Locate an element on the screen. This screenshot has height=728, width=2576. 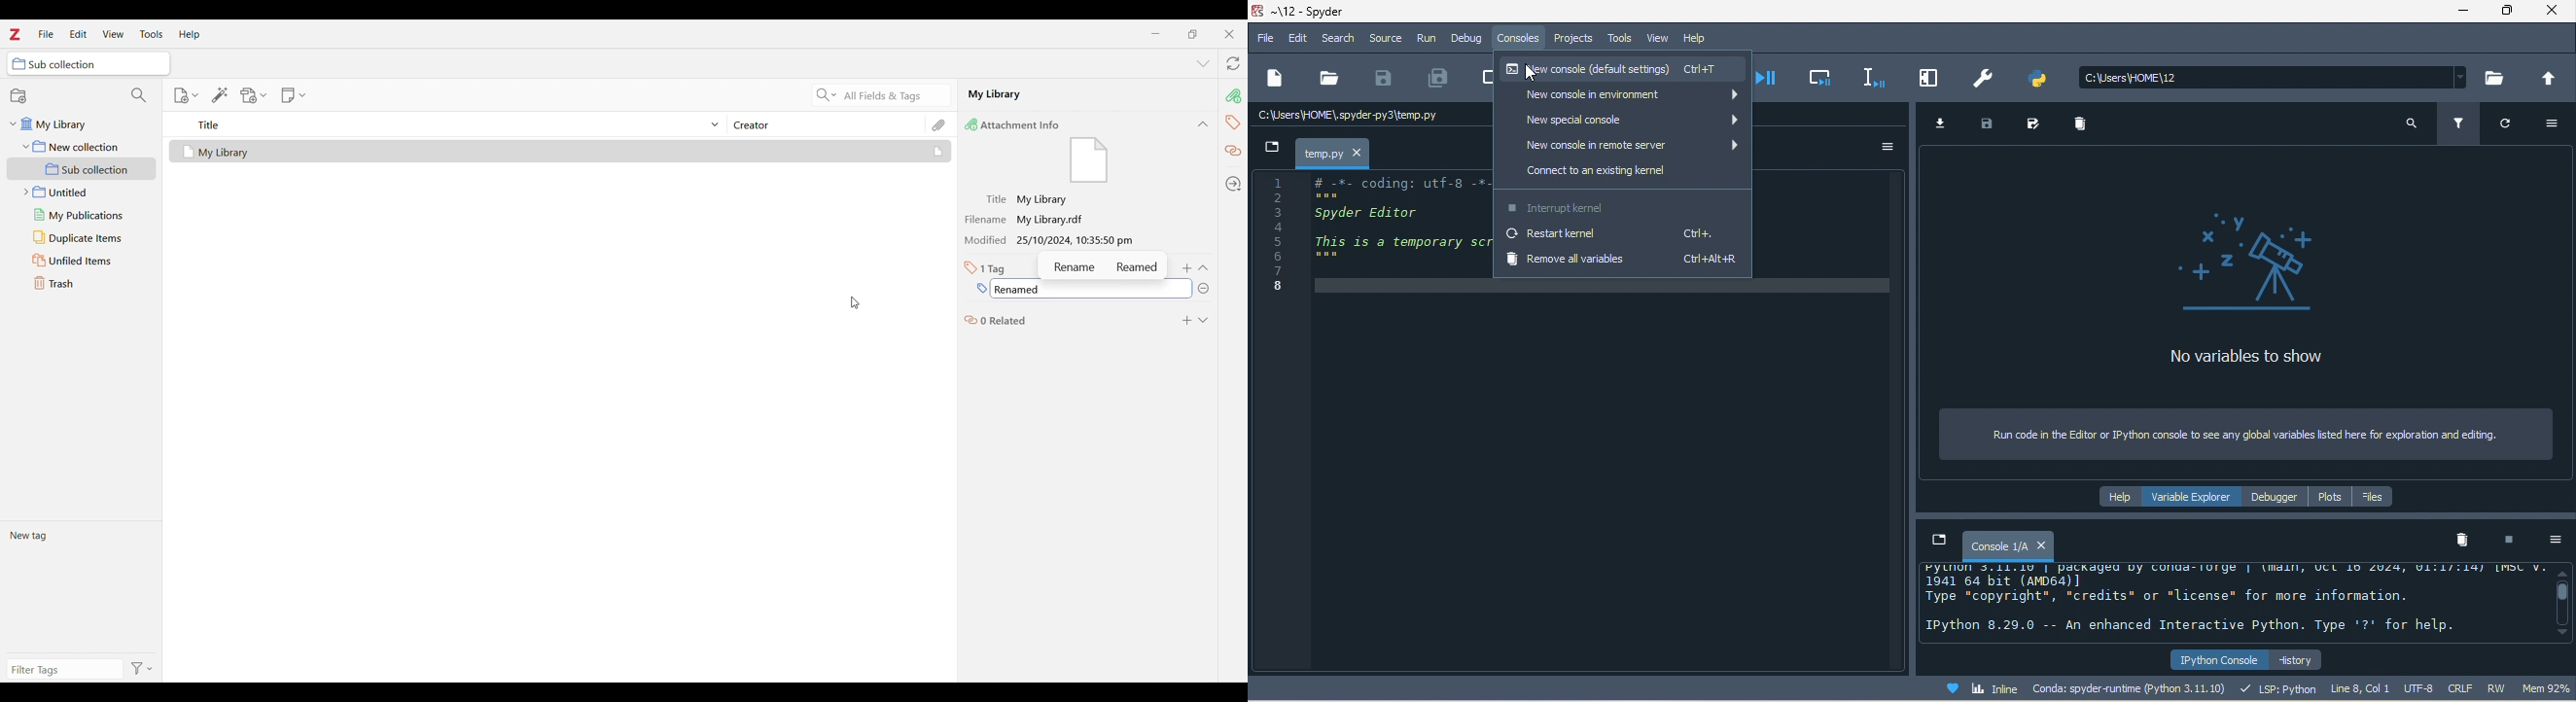
Remove is located at coordinates (1203, 289).